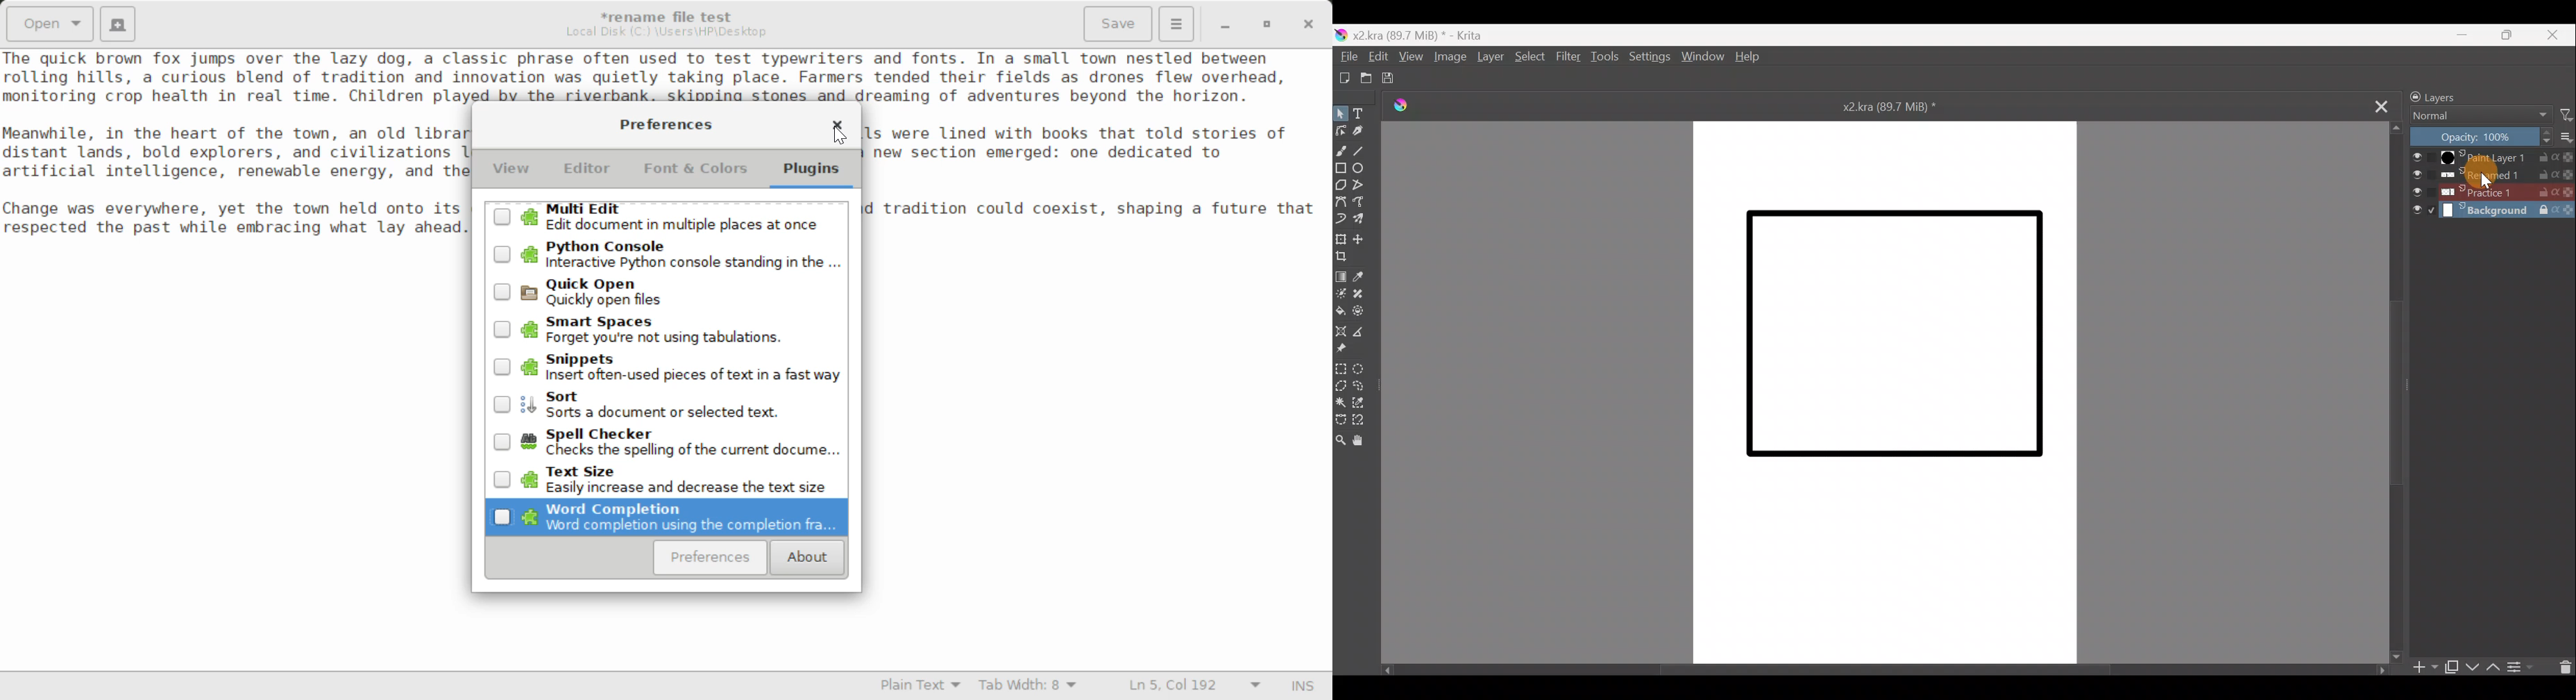  Describe the element at coordinates (2494, 667) in the screenshot. I see `Move layer/mask up` at that location.